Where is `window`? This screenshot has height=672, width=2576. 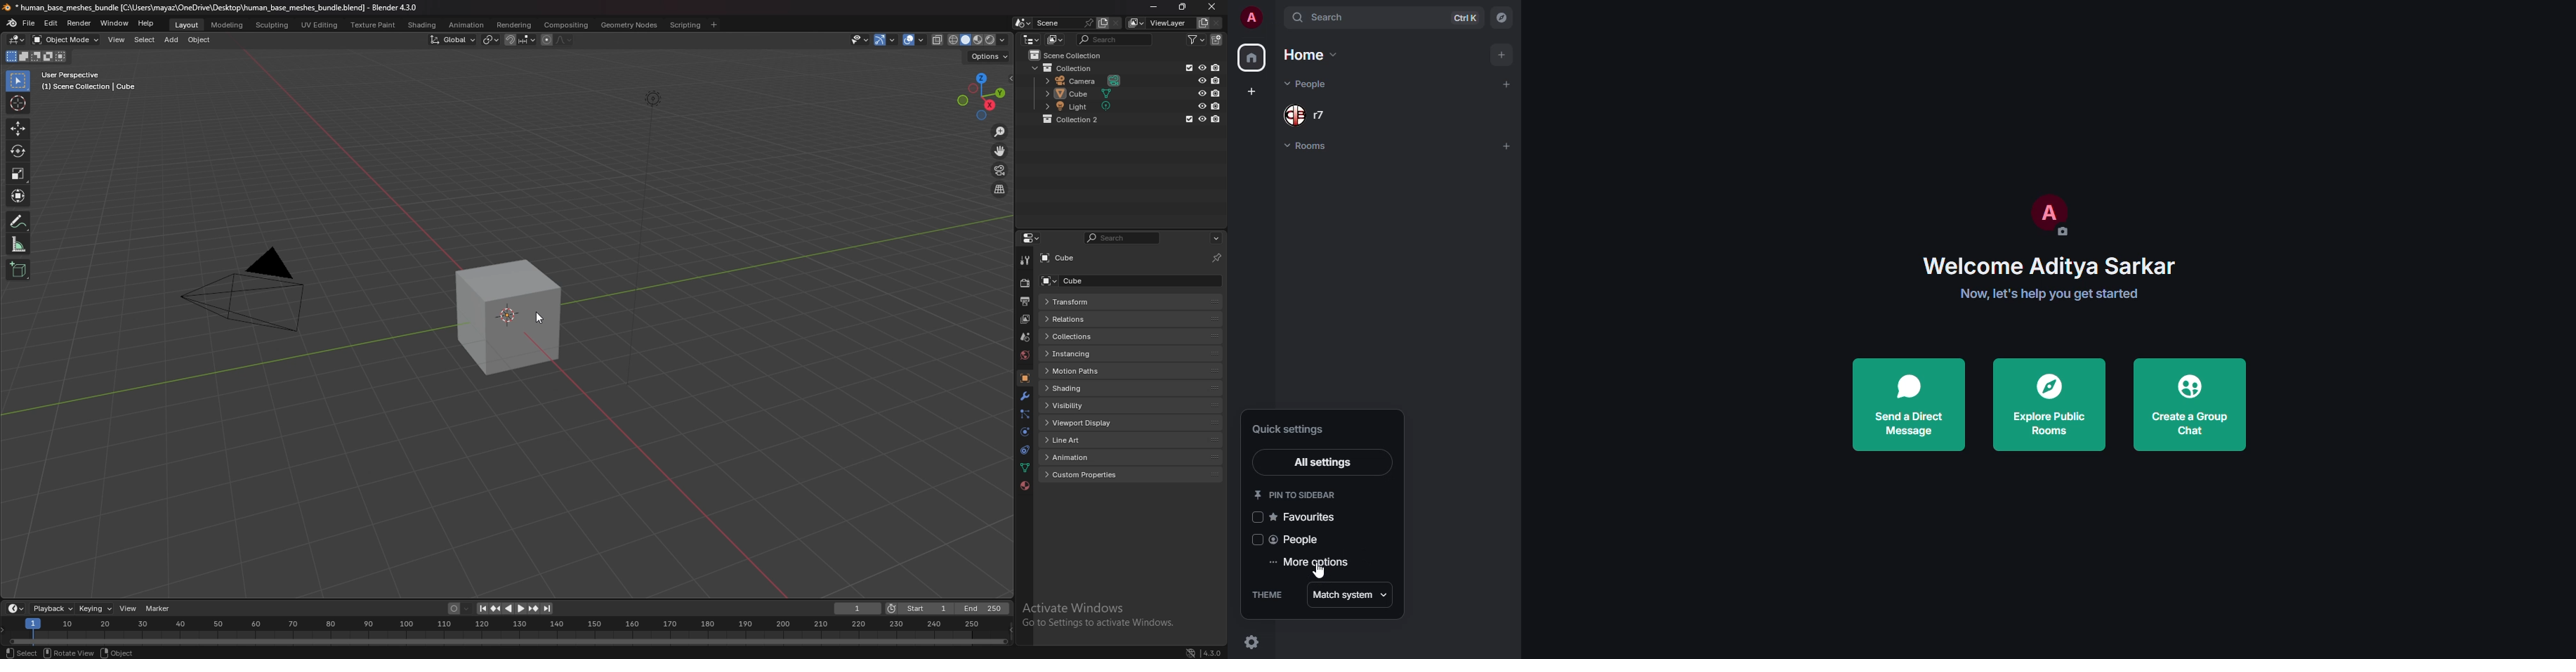
window is located at coordinates (115, 24).